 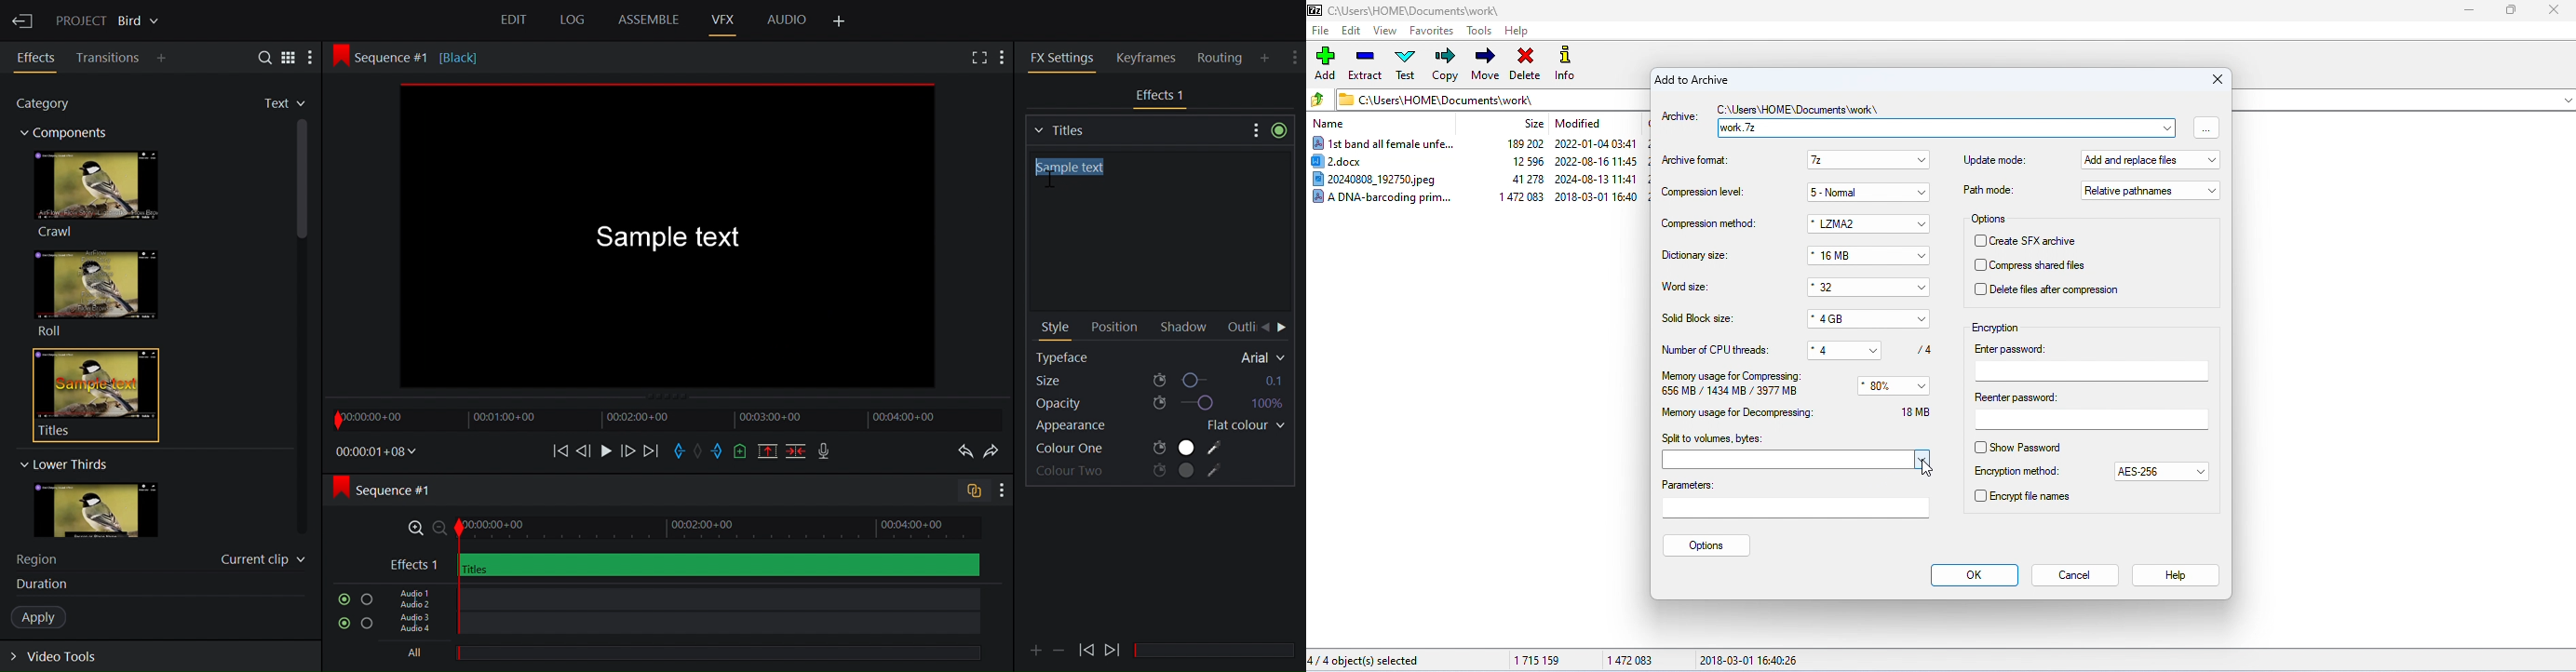 What do you see at coordinates (797, 452) in the screenshot?
I see `Delete/cut` at bounding box center [797, 452].